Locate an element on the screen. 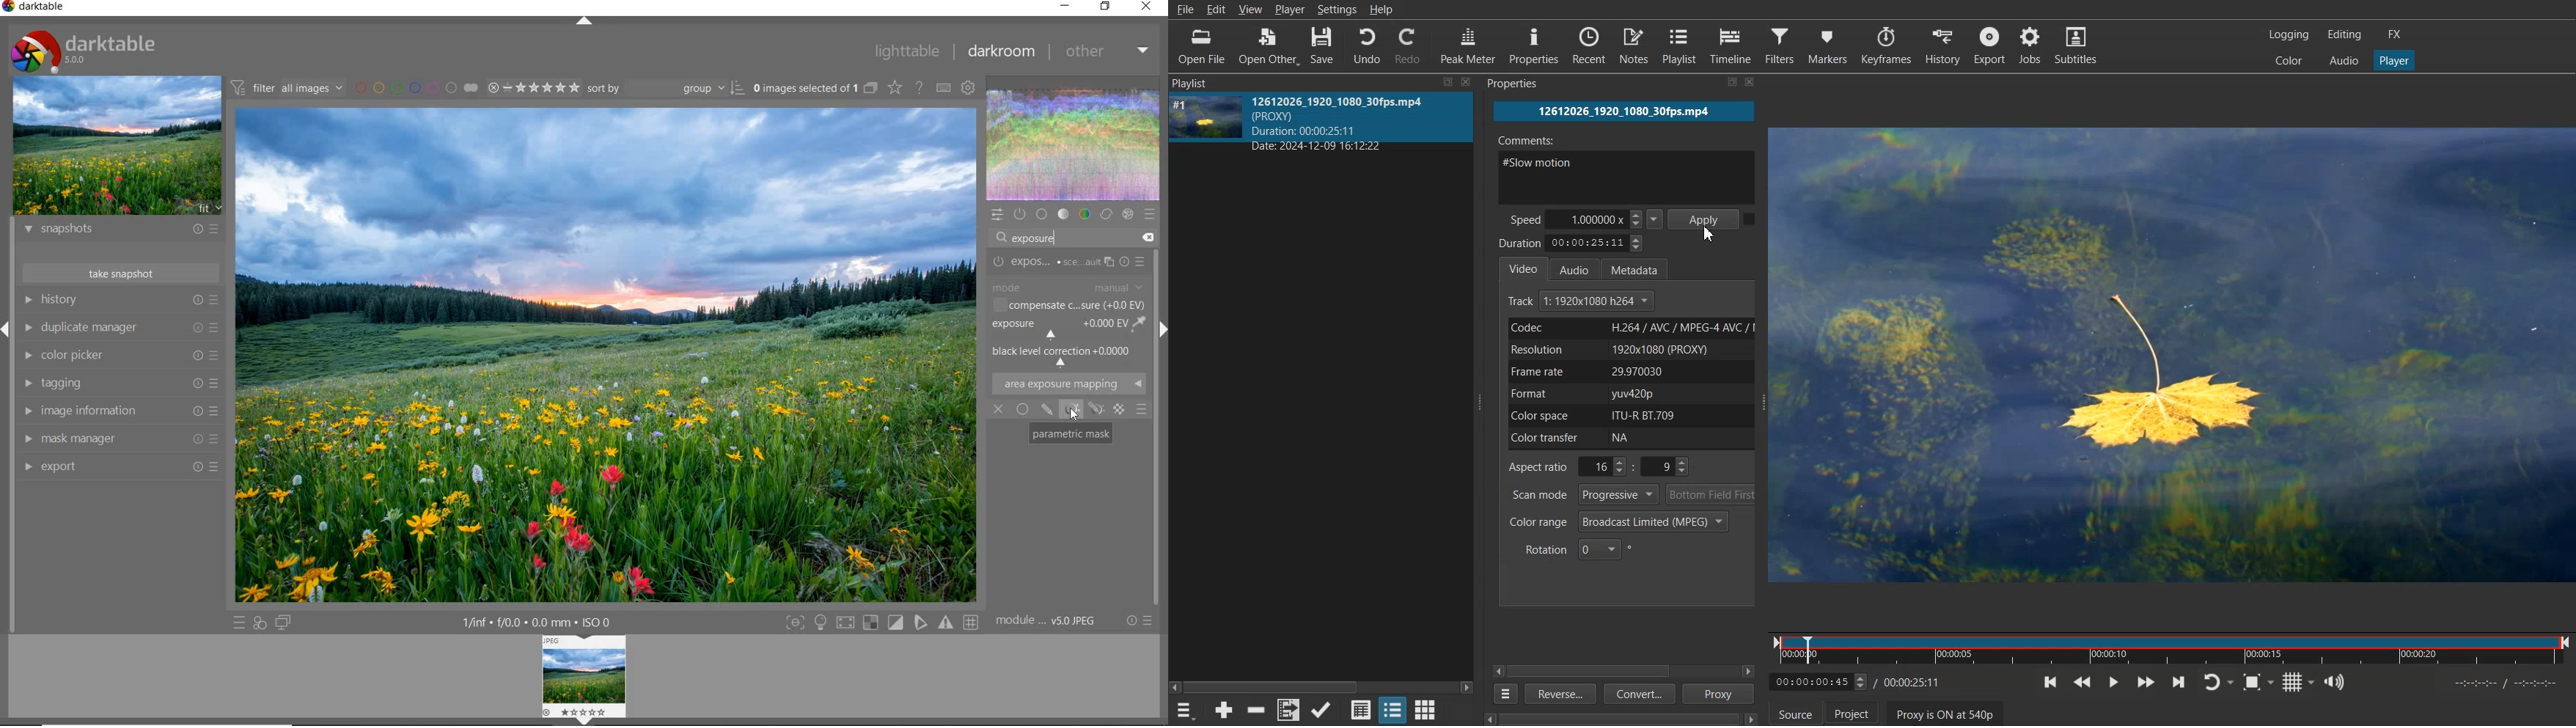 The image size is (2576, 728). filter by image color is located at coordinates (415, 88).